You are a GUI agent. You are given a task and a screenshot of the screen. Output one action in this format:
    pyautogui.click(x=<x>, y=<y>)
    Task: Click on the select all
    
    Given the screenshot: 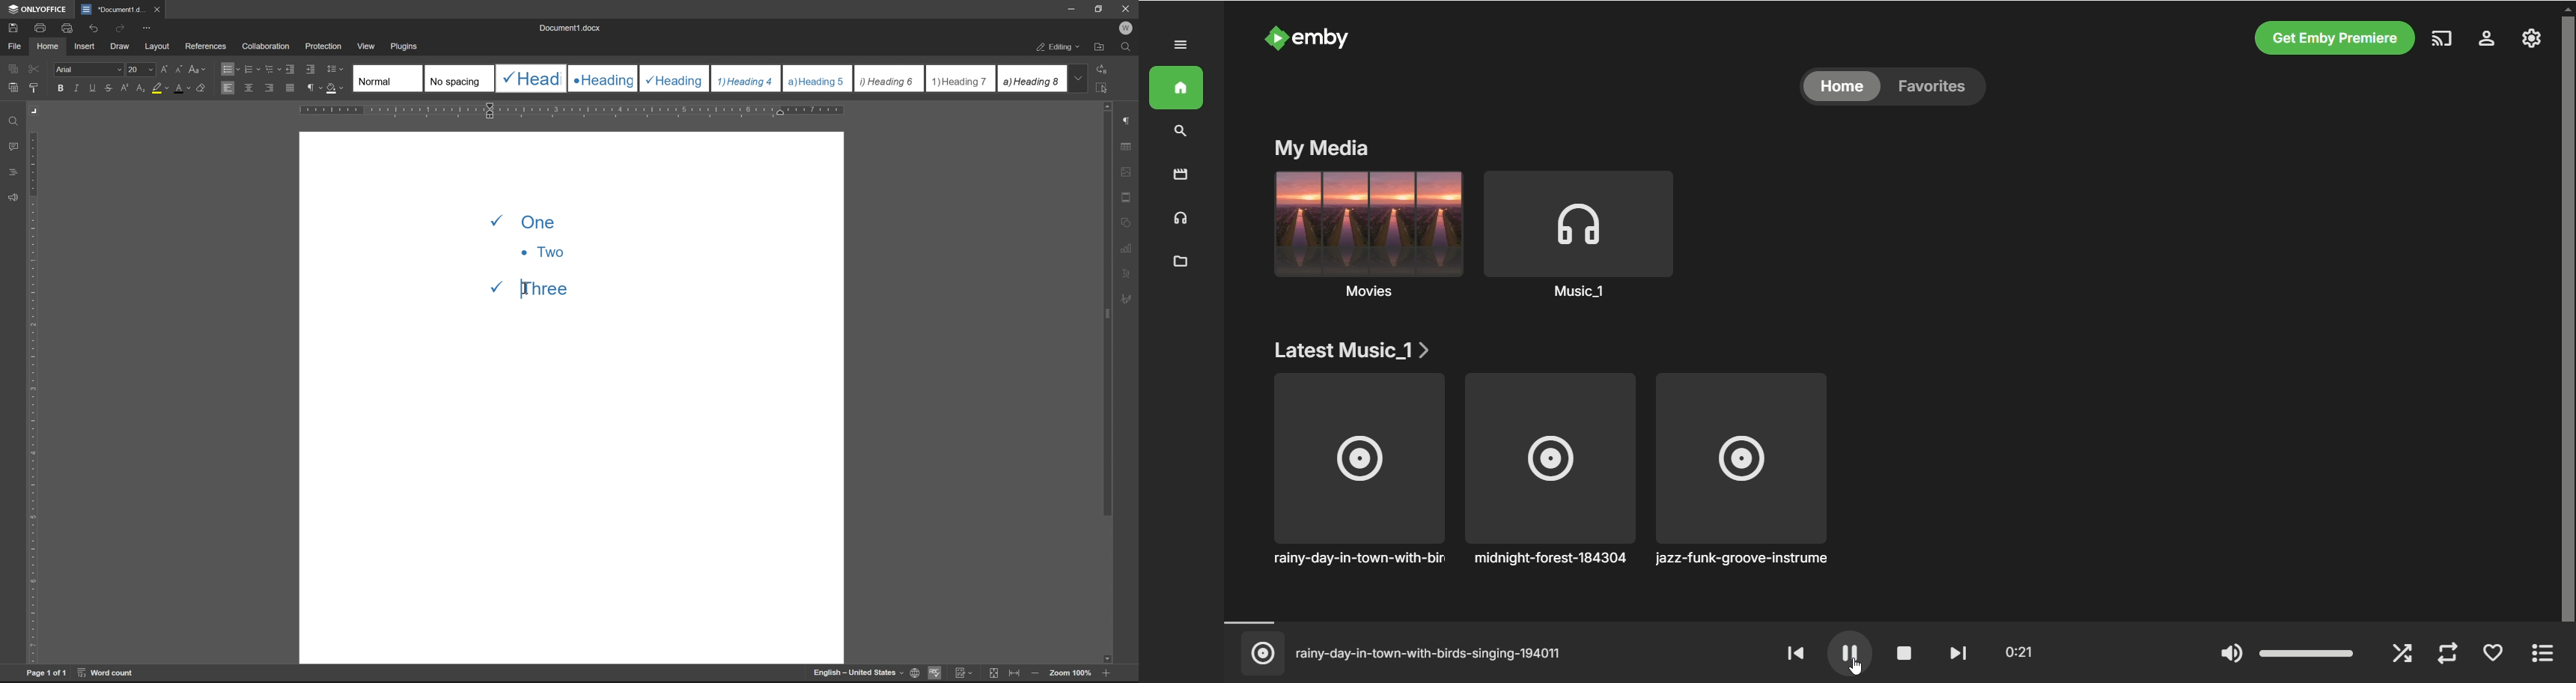 What is the action you would take?
    pyautogui.click(x=1105, y=87)
    